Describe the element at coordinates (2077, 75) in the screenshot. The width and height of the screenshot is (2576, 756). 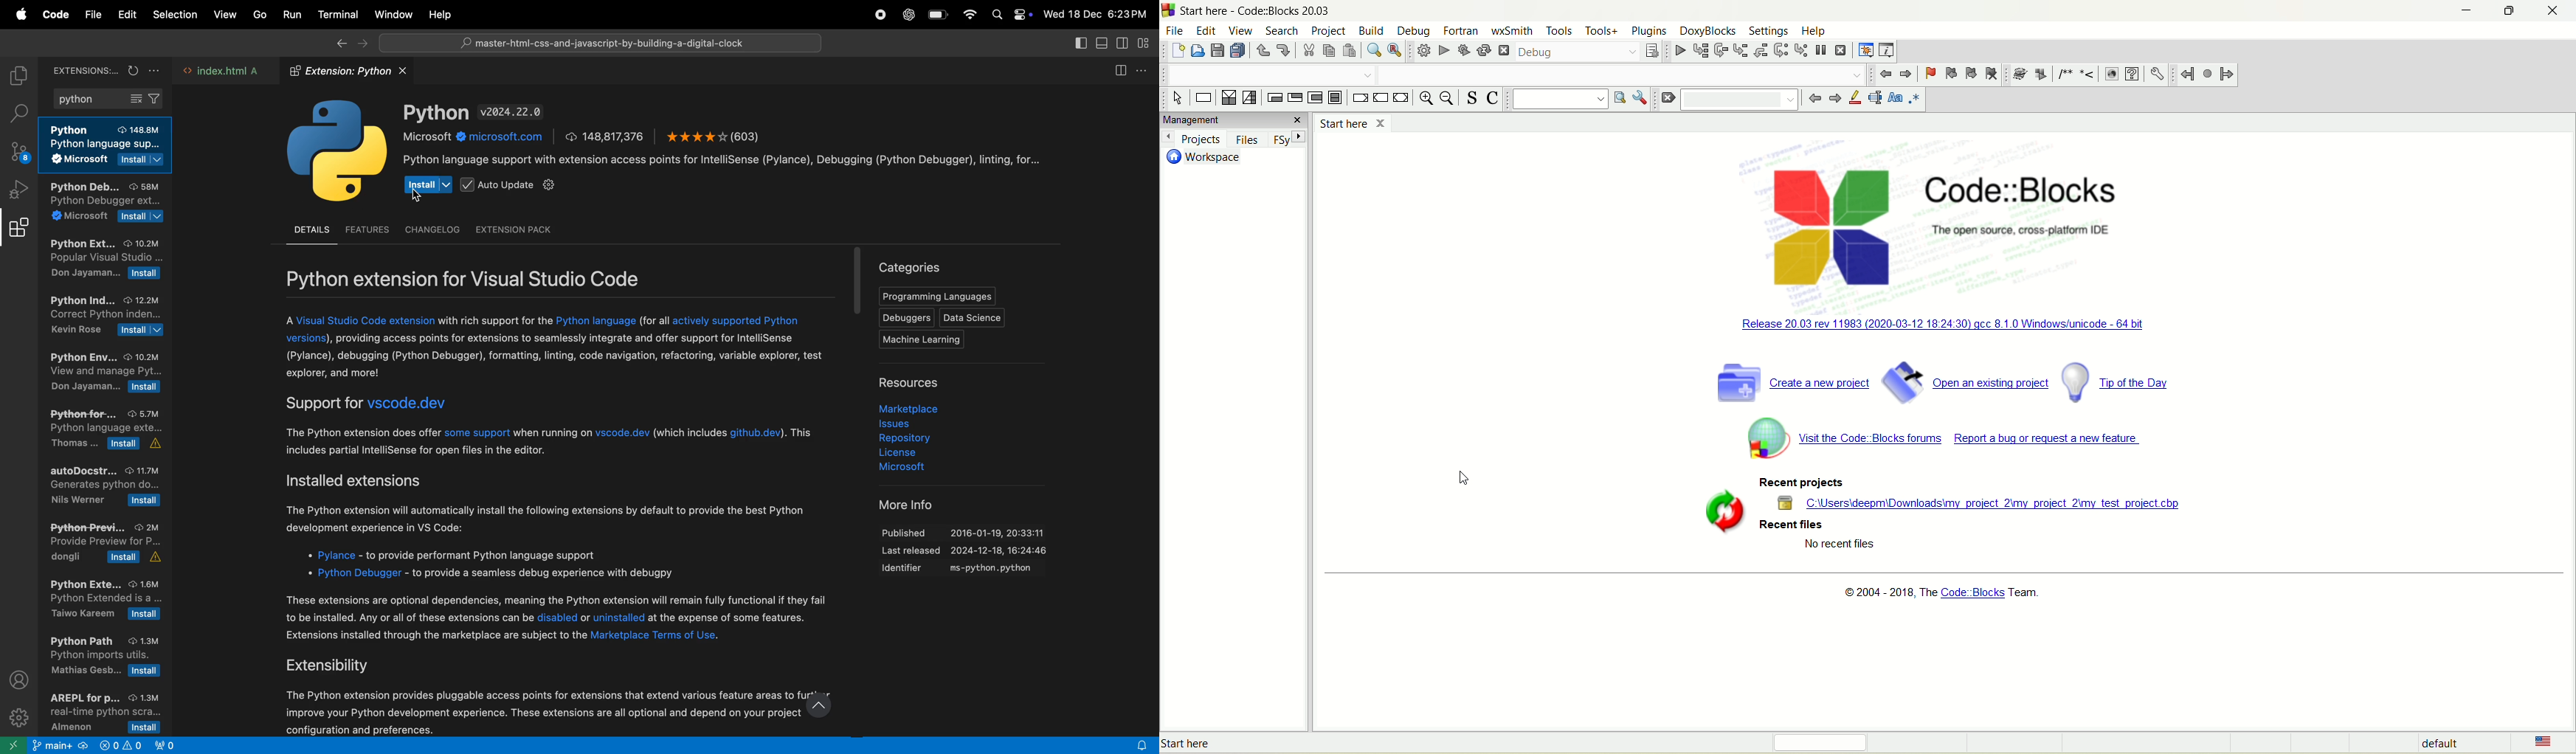
I see `comments` at that location.